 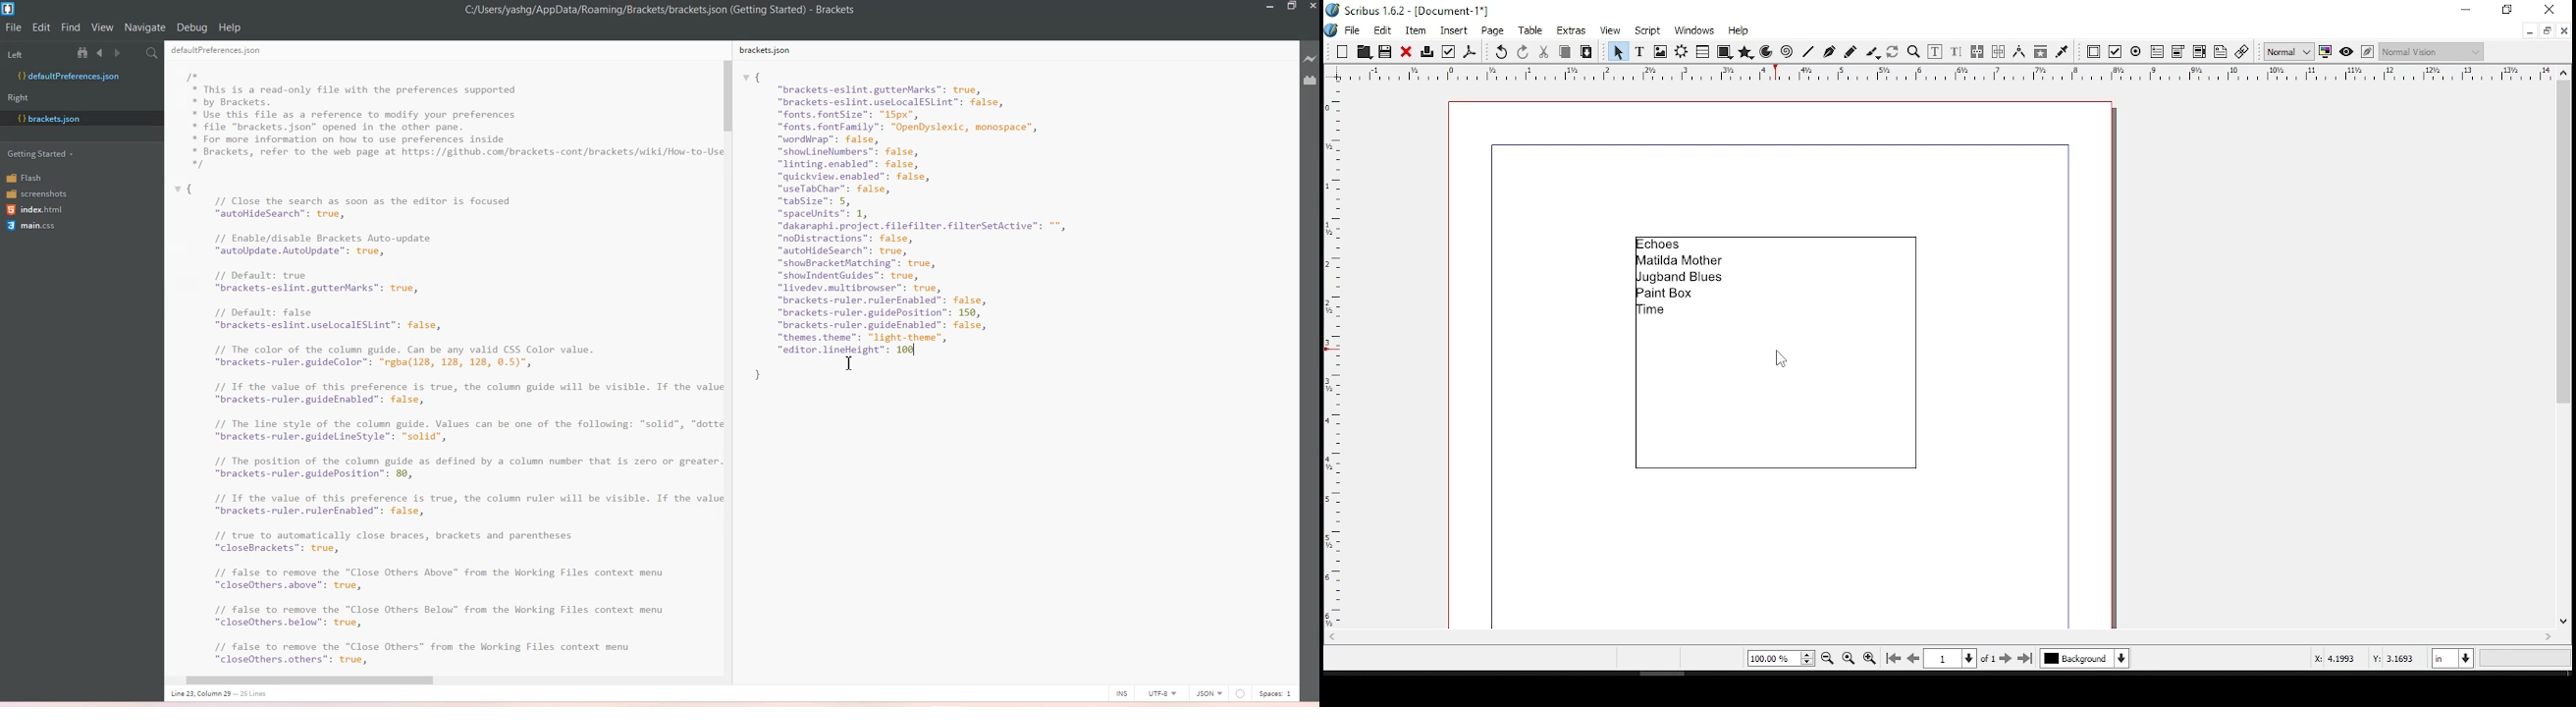 I want to click on previous page, so click(x=1914, y=658).